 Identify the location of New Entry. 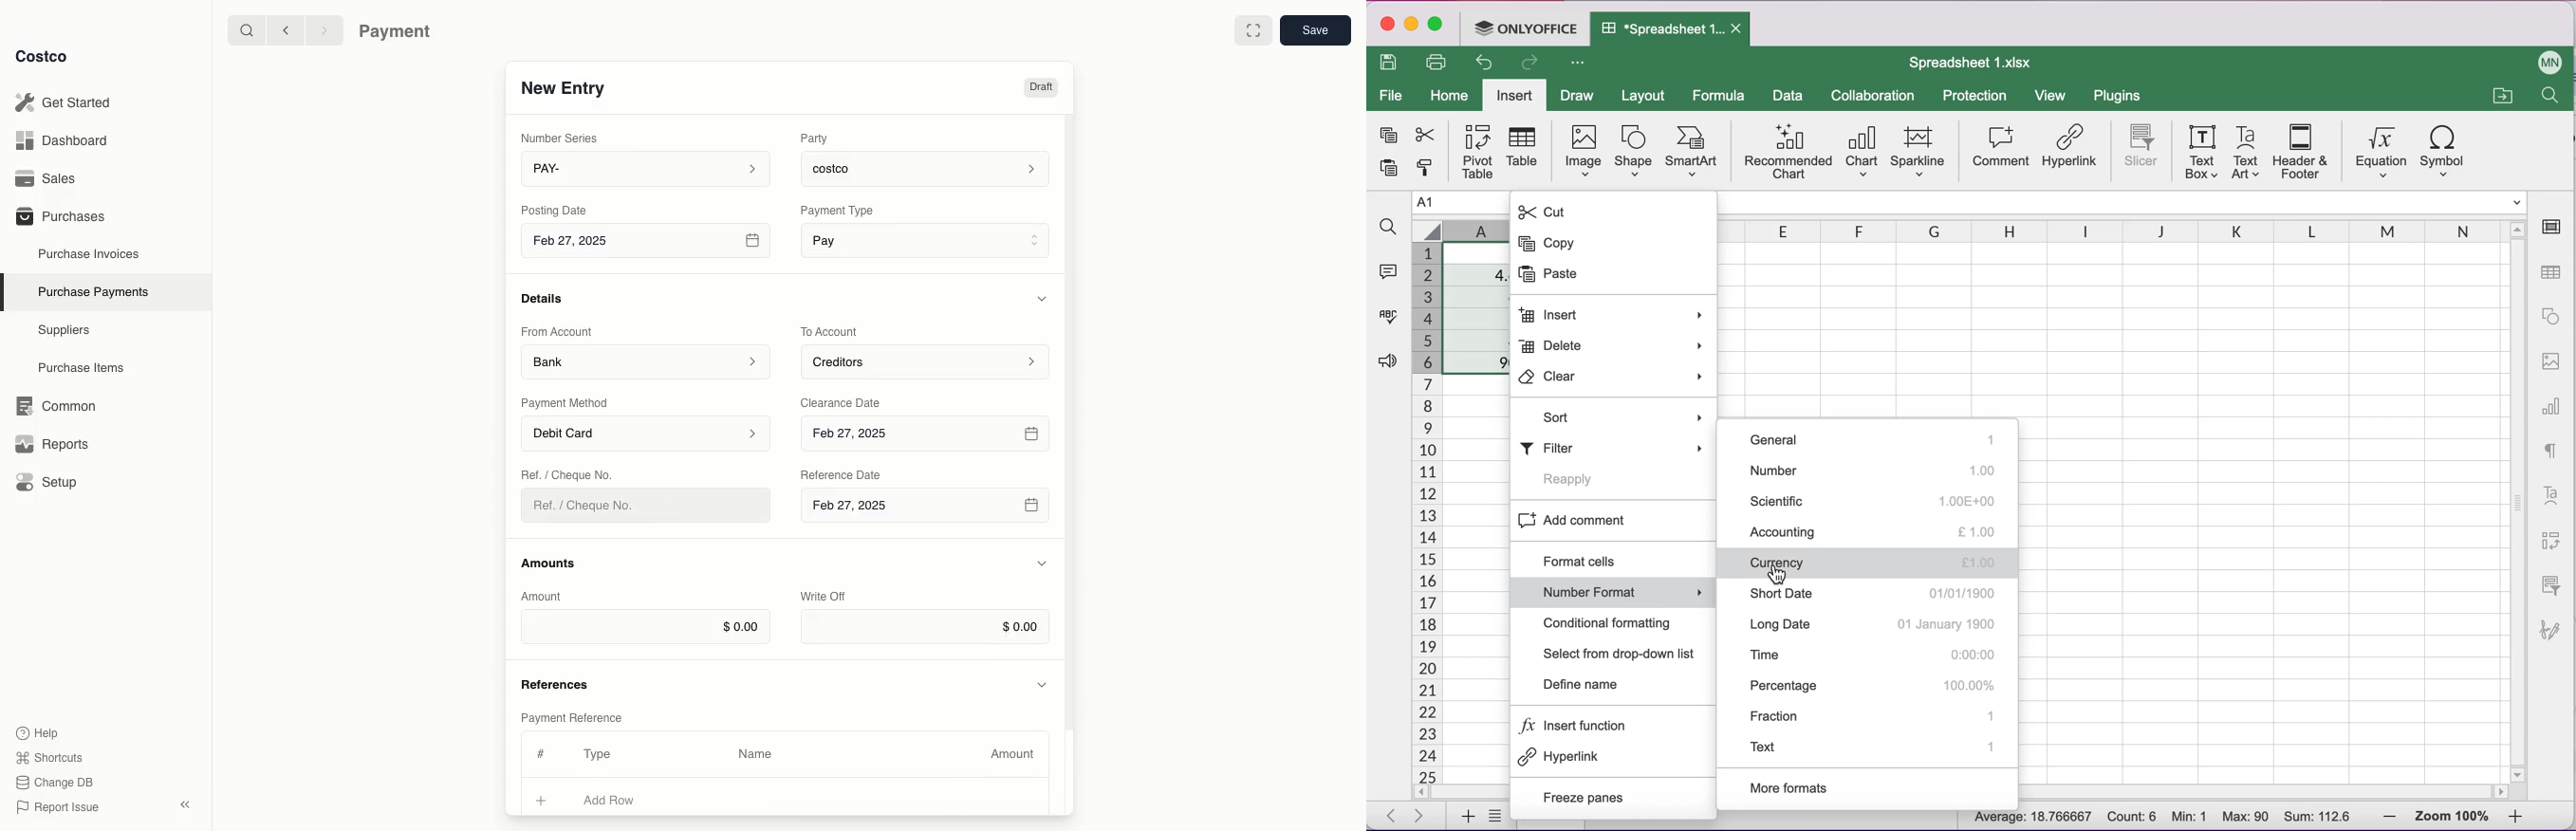
(565, 87).